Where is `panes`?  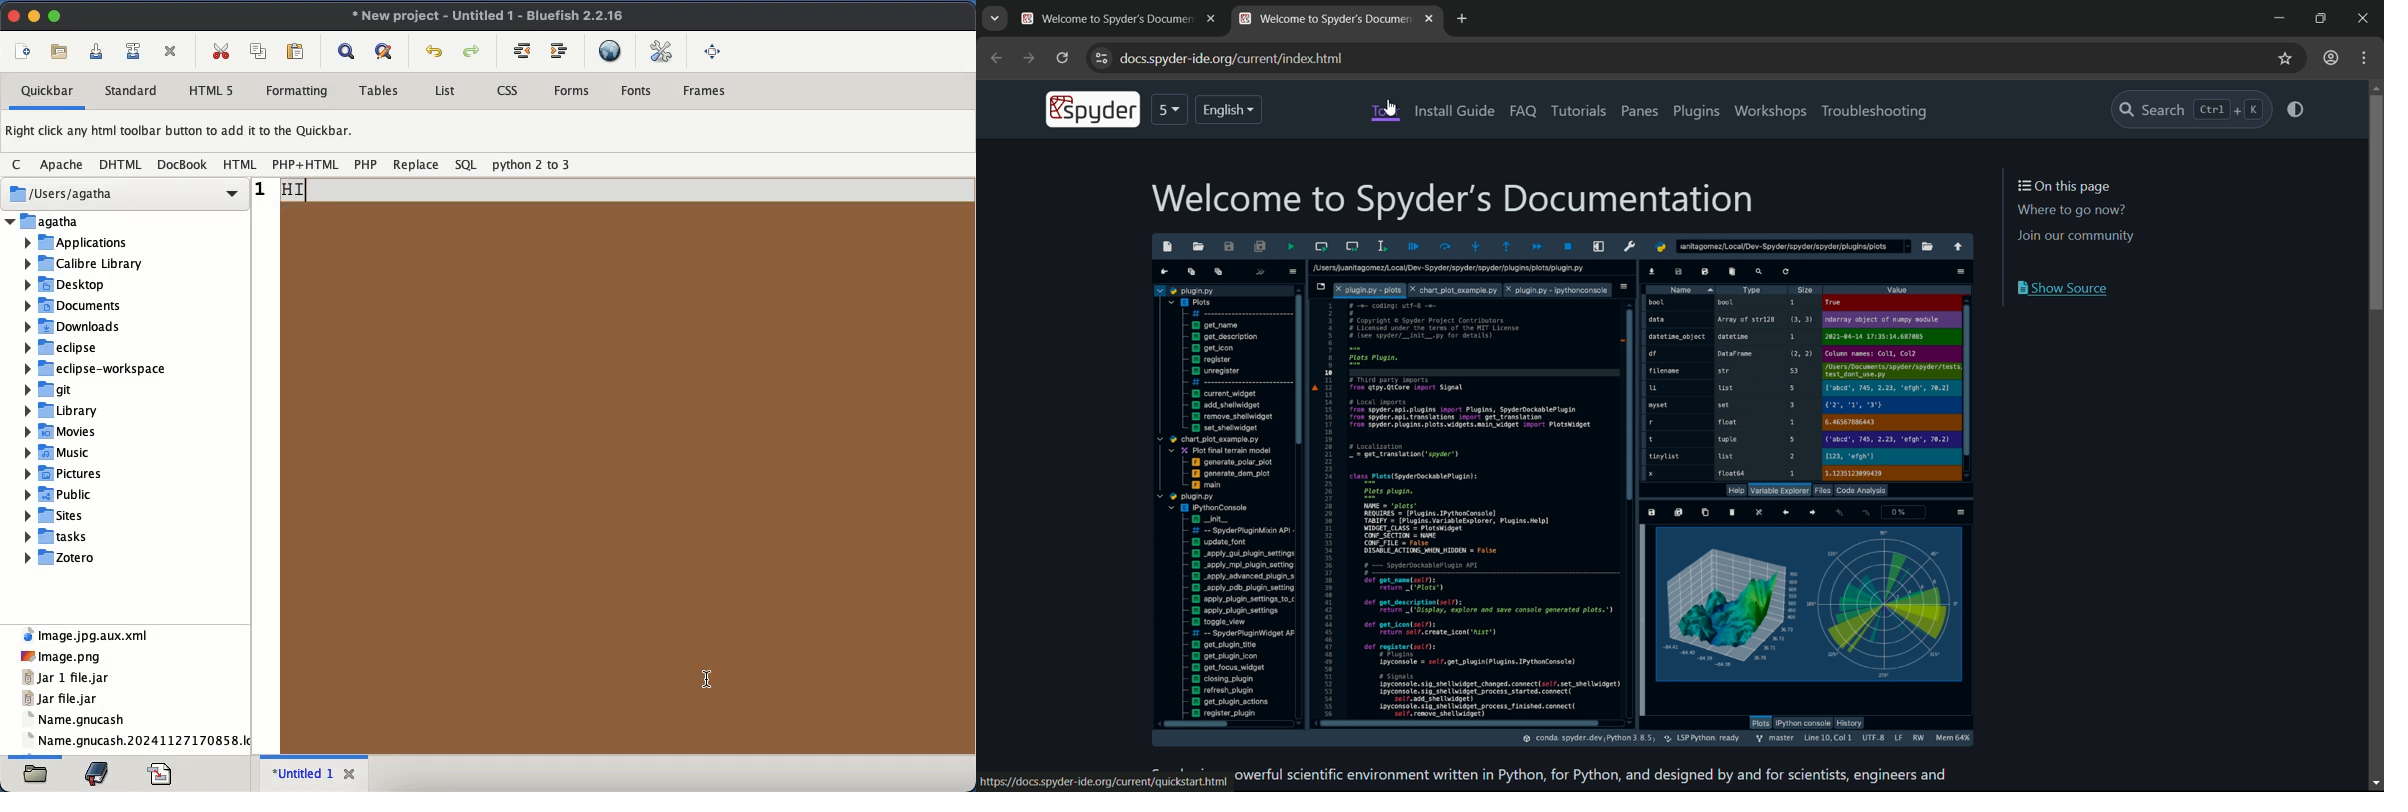
panes is located at coordinates (1640, 113).